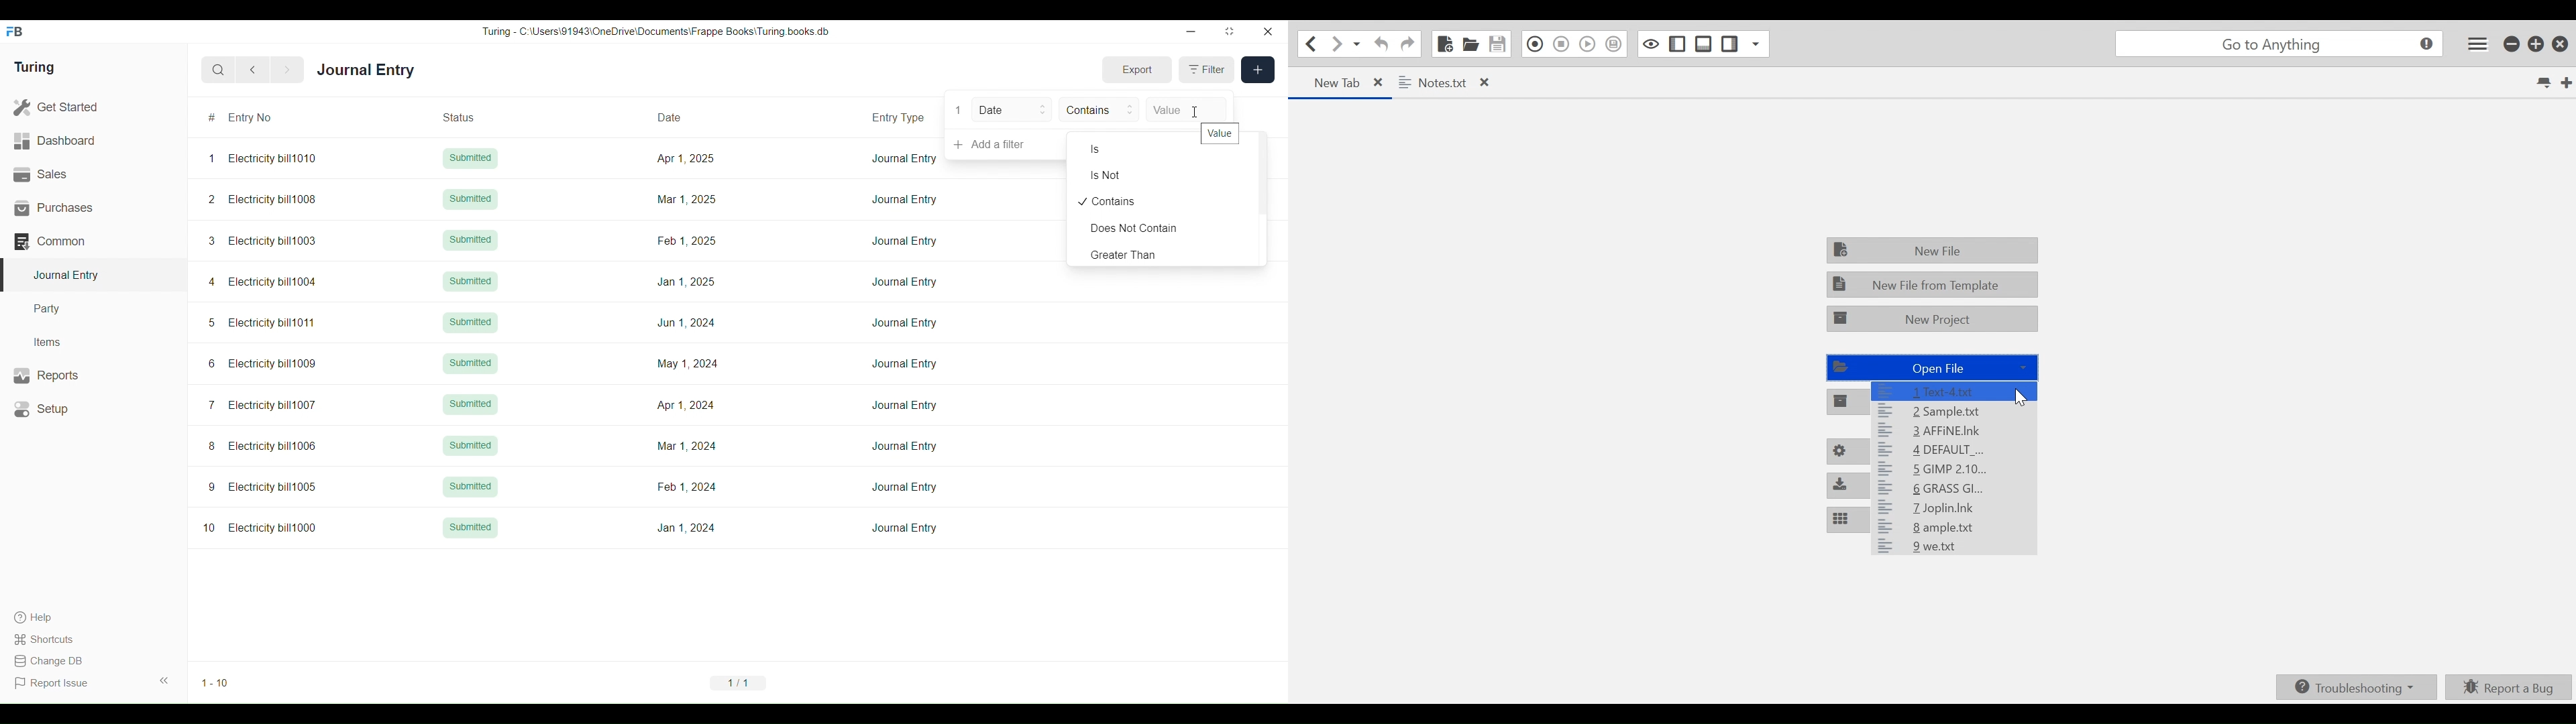 This screenshot has height=728, width=2576. What do you see at coordinates (35, 67) in the screenshot?
I see `Turing` at bounding box center [35, 67].